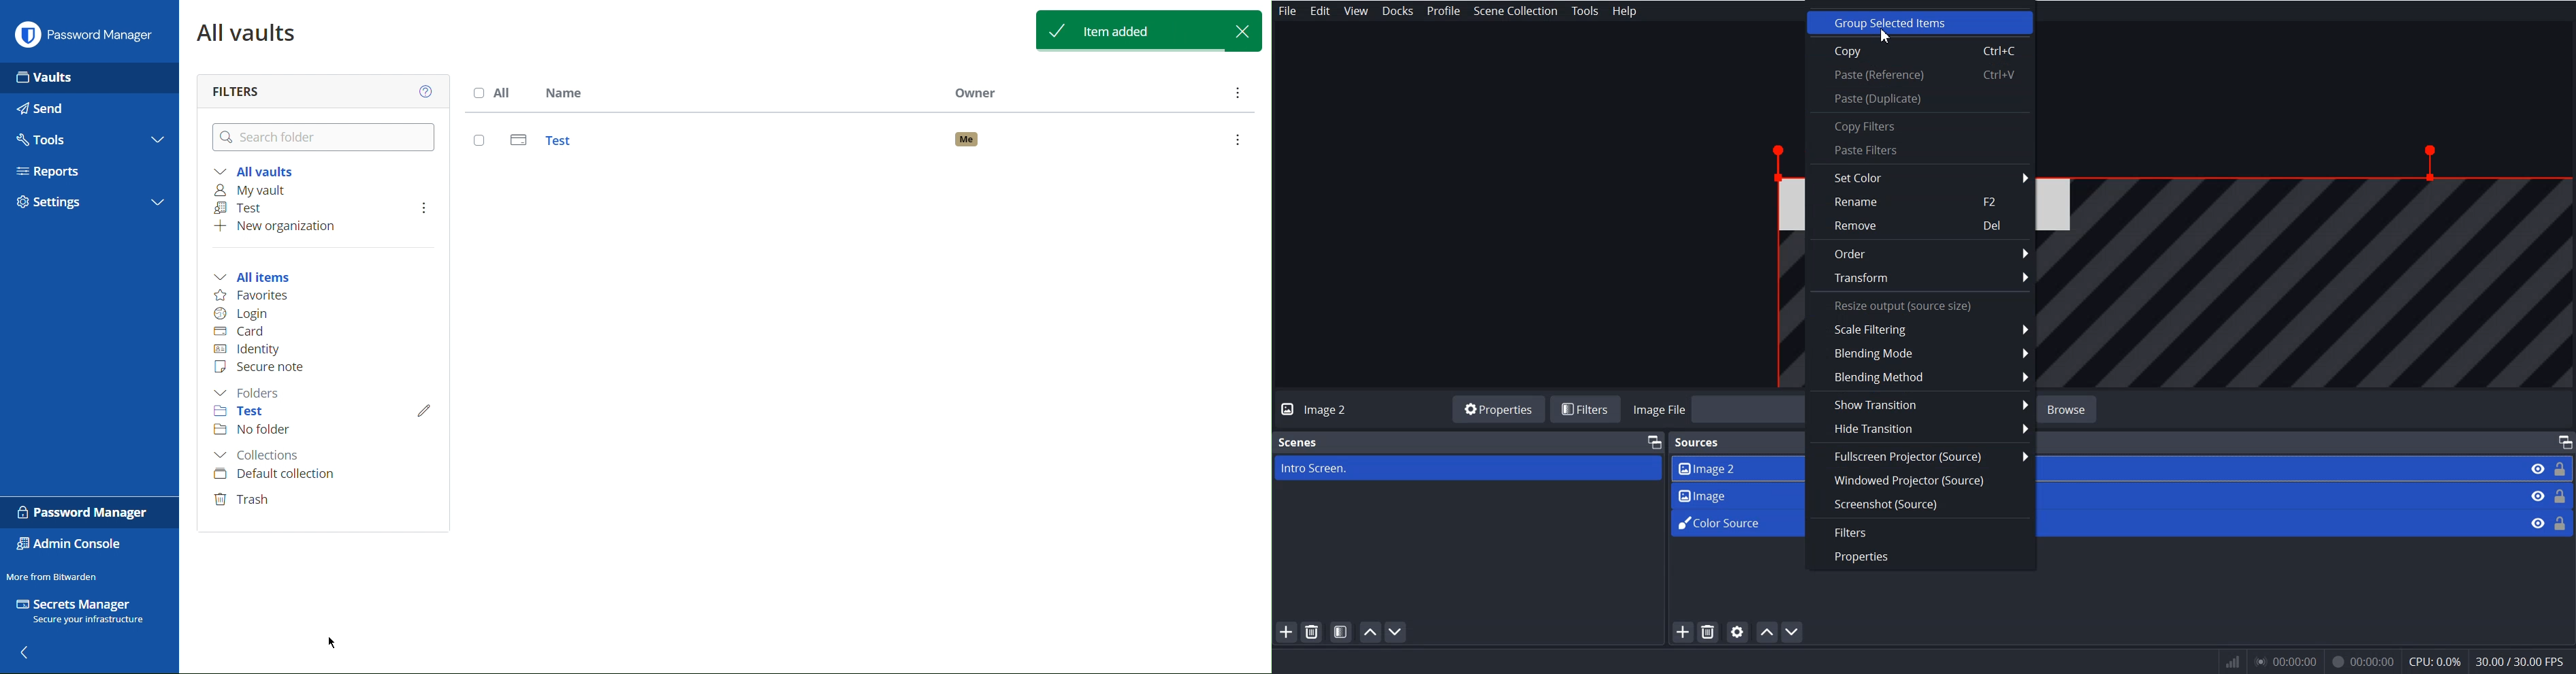 This screenshot has height=700, width=2576. What do you see at coordinates (332, 643) in the screenshot?
I see `Cursor` at bounding box center [332, 643].